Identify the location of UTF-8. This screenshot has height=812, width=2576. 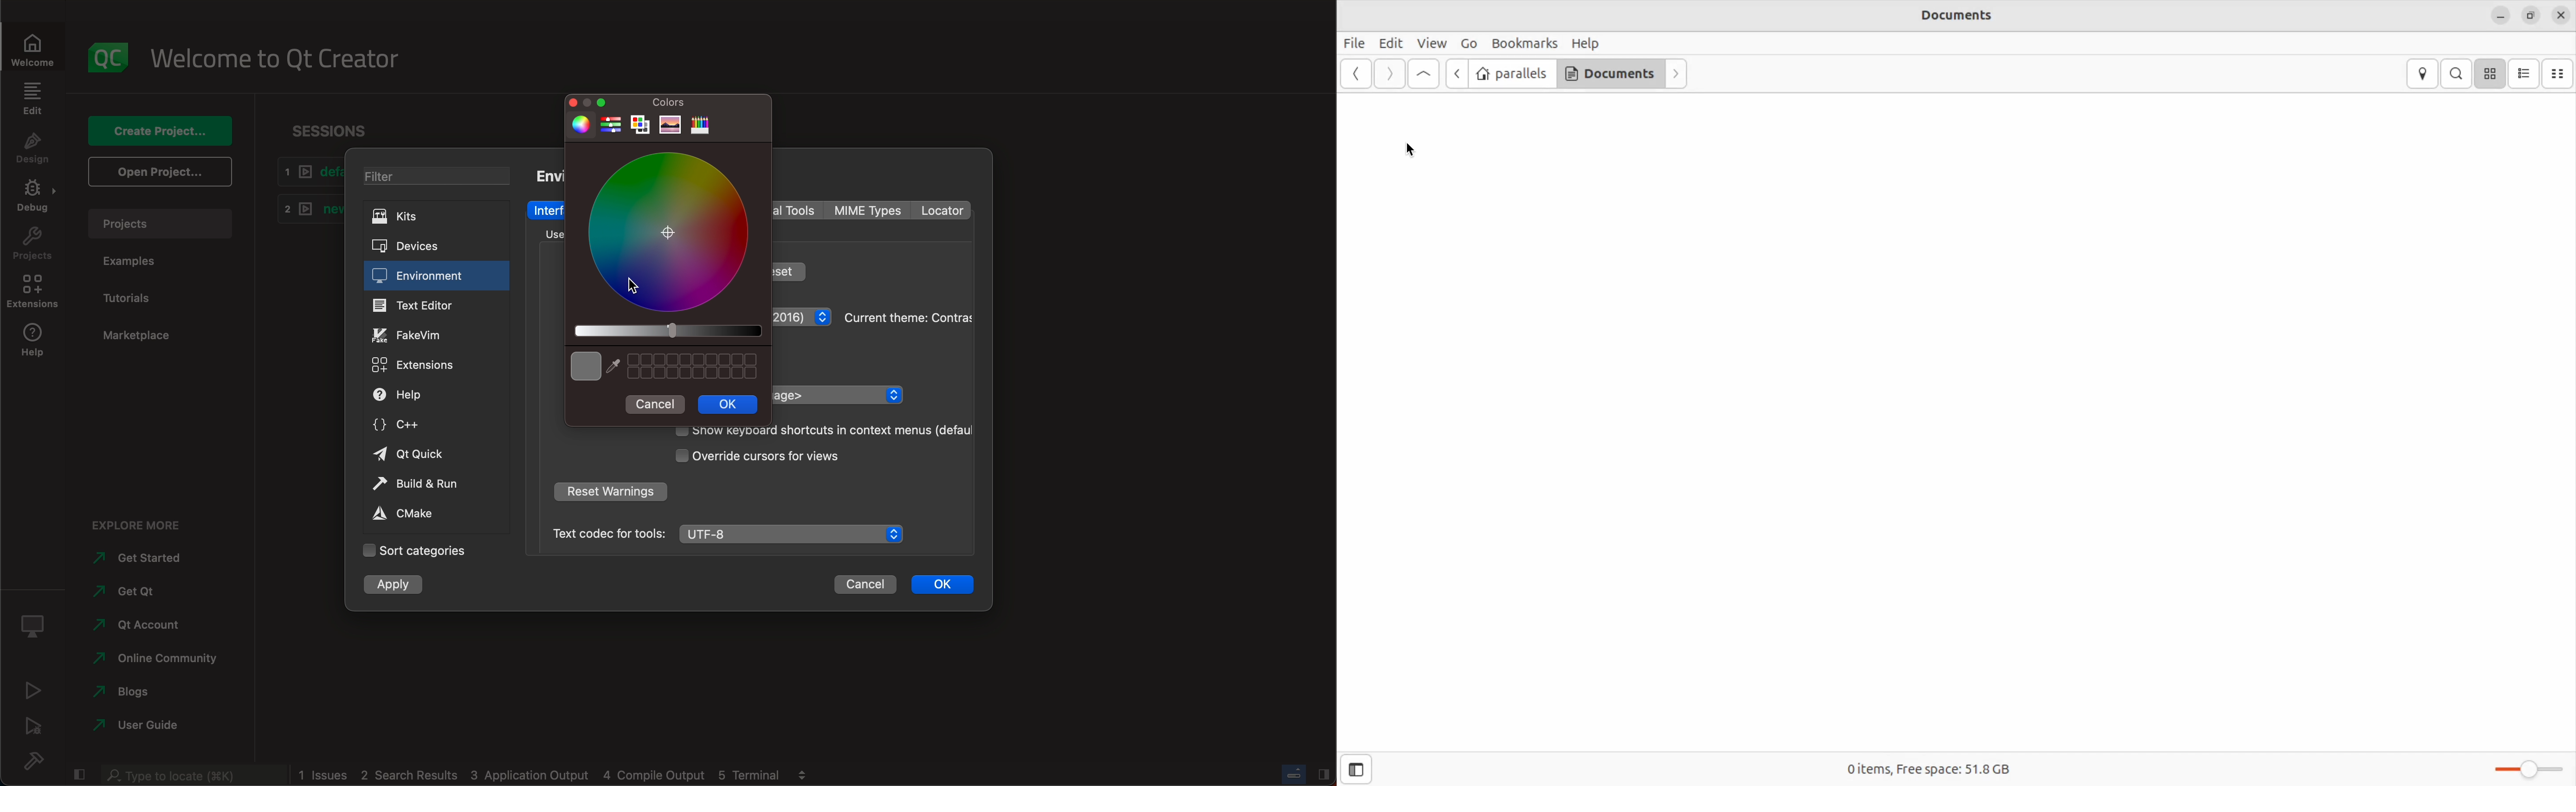
(794, 535).